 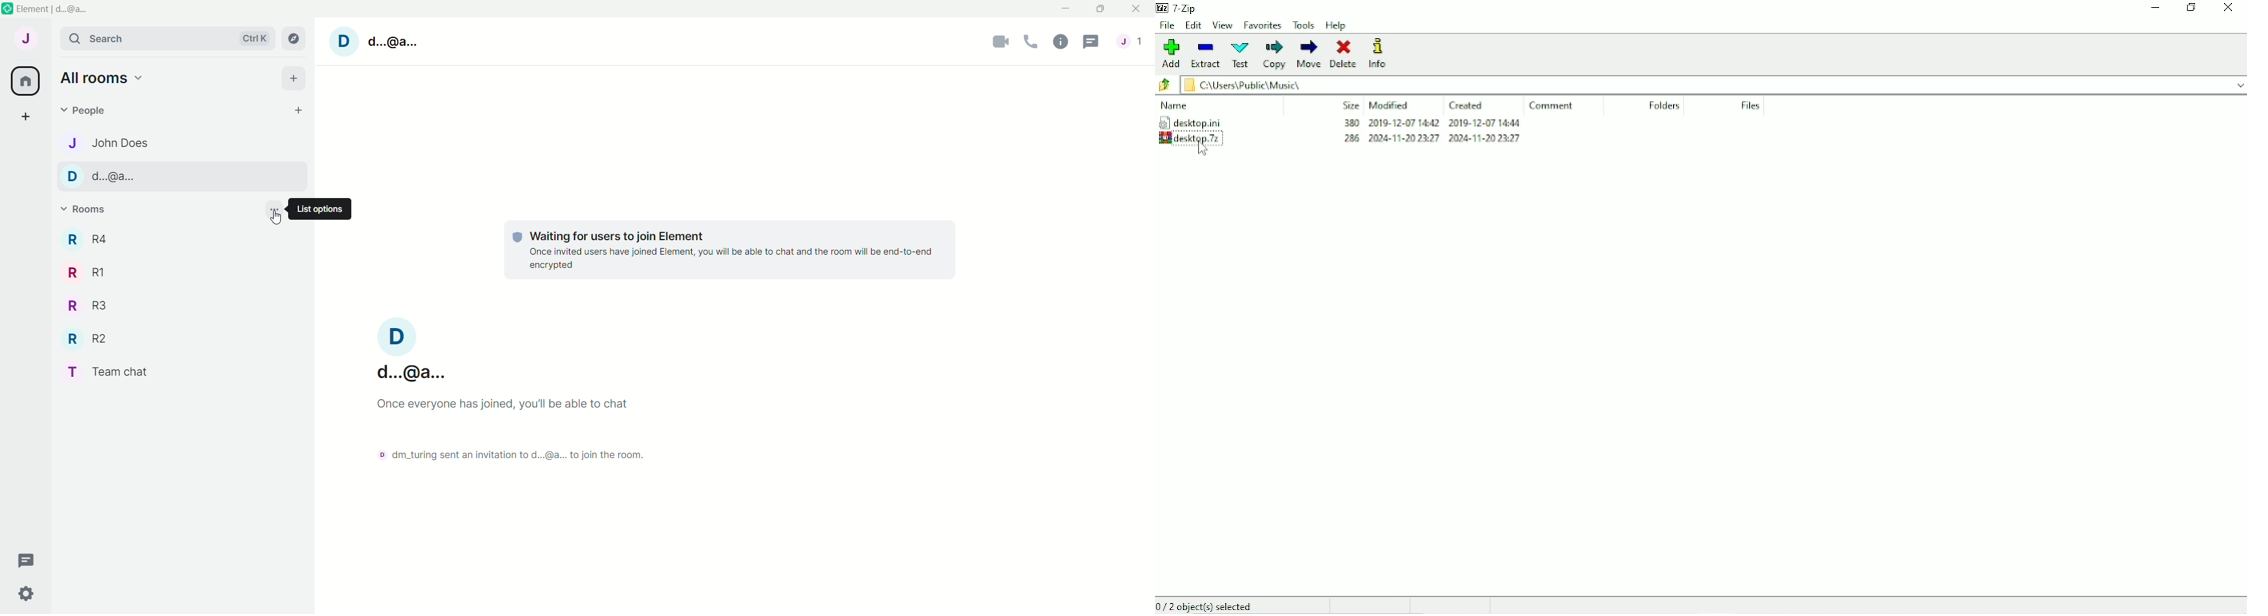 I want to click on element icon, so click(x=7, y=8).